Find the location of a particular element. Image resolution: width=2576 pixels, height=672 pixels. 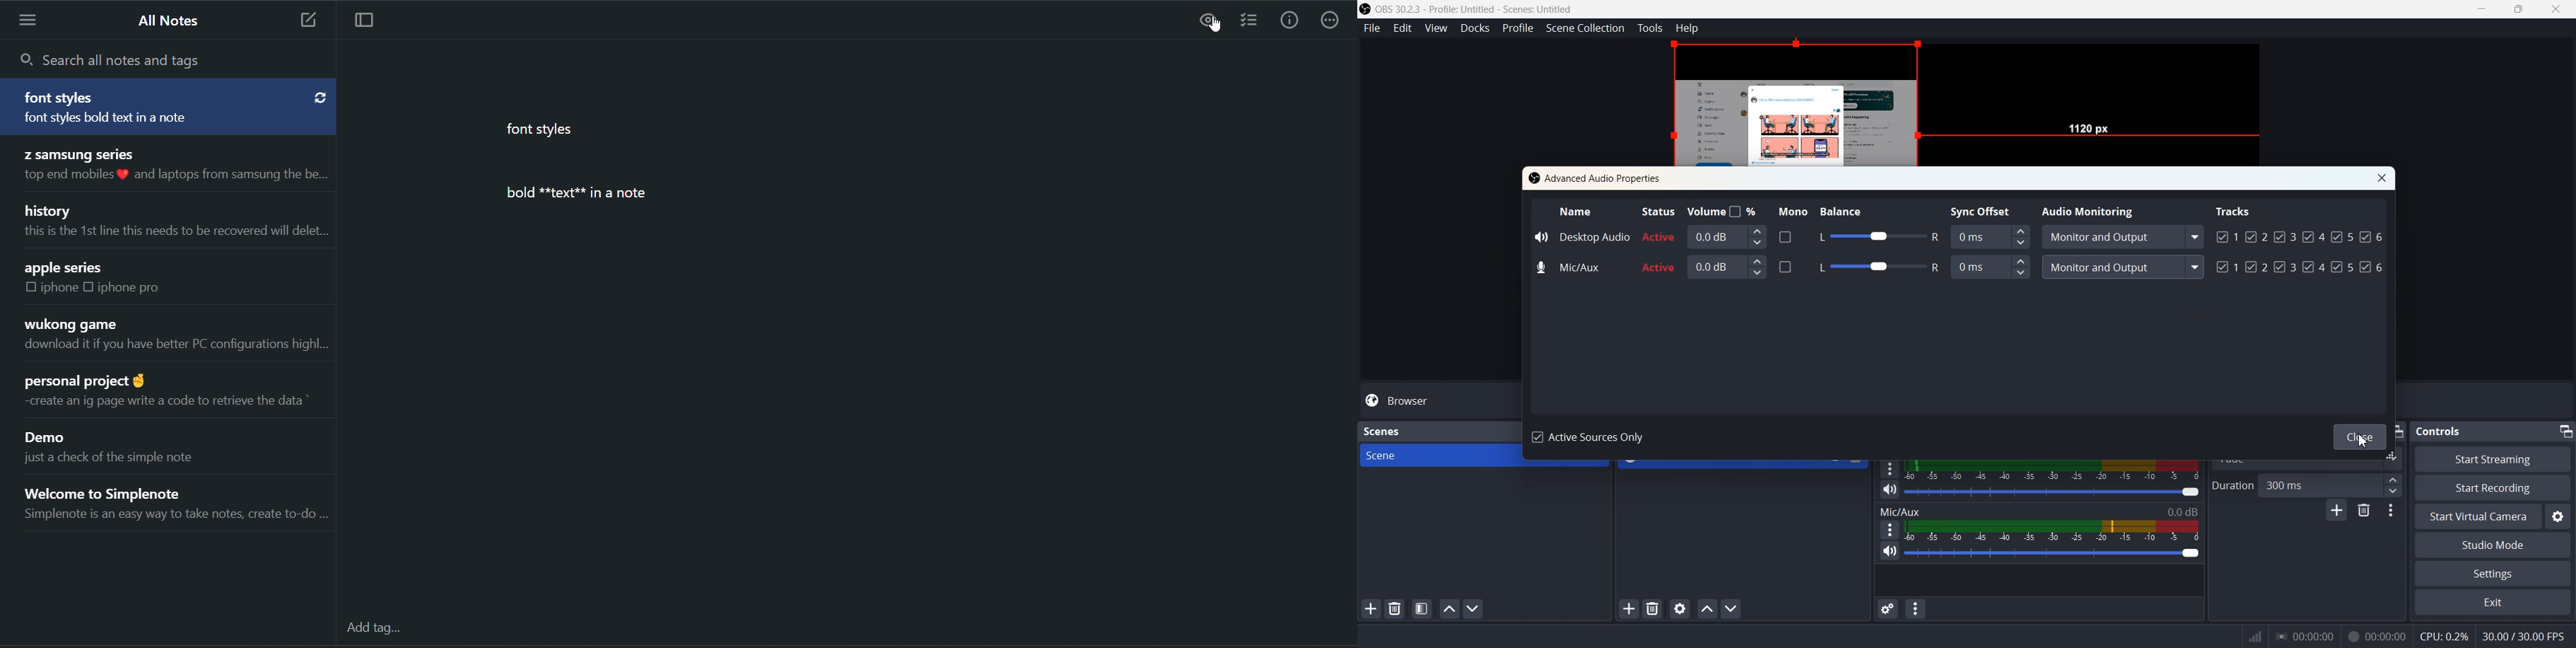

Advanced Audio Properties is located at coordinates (1598, 178).